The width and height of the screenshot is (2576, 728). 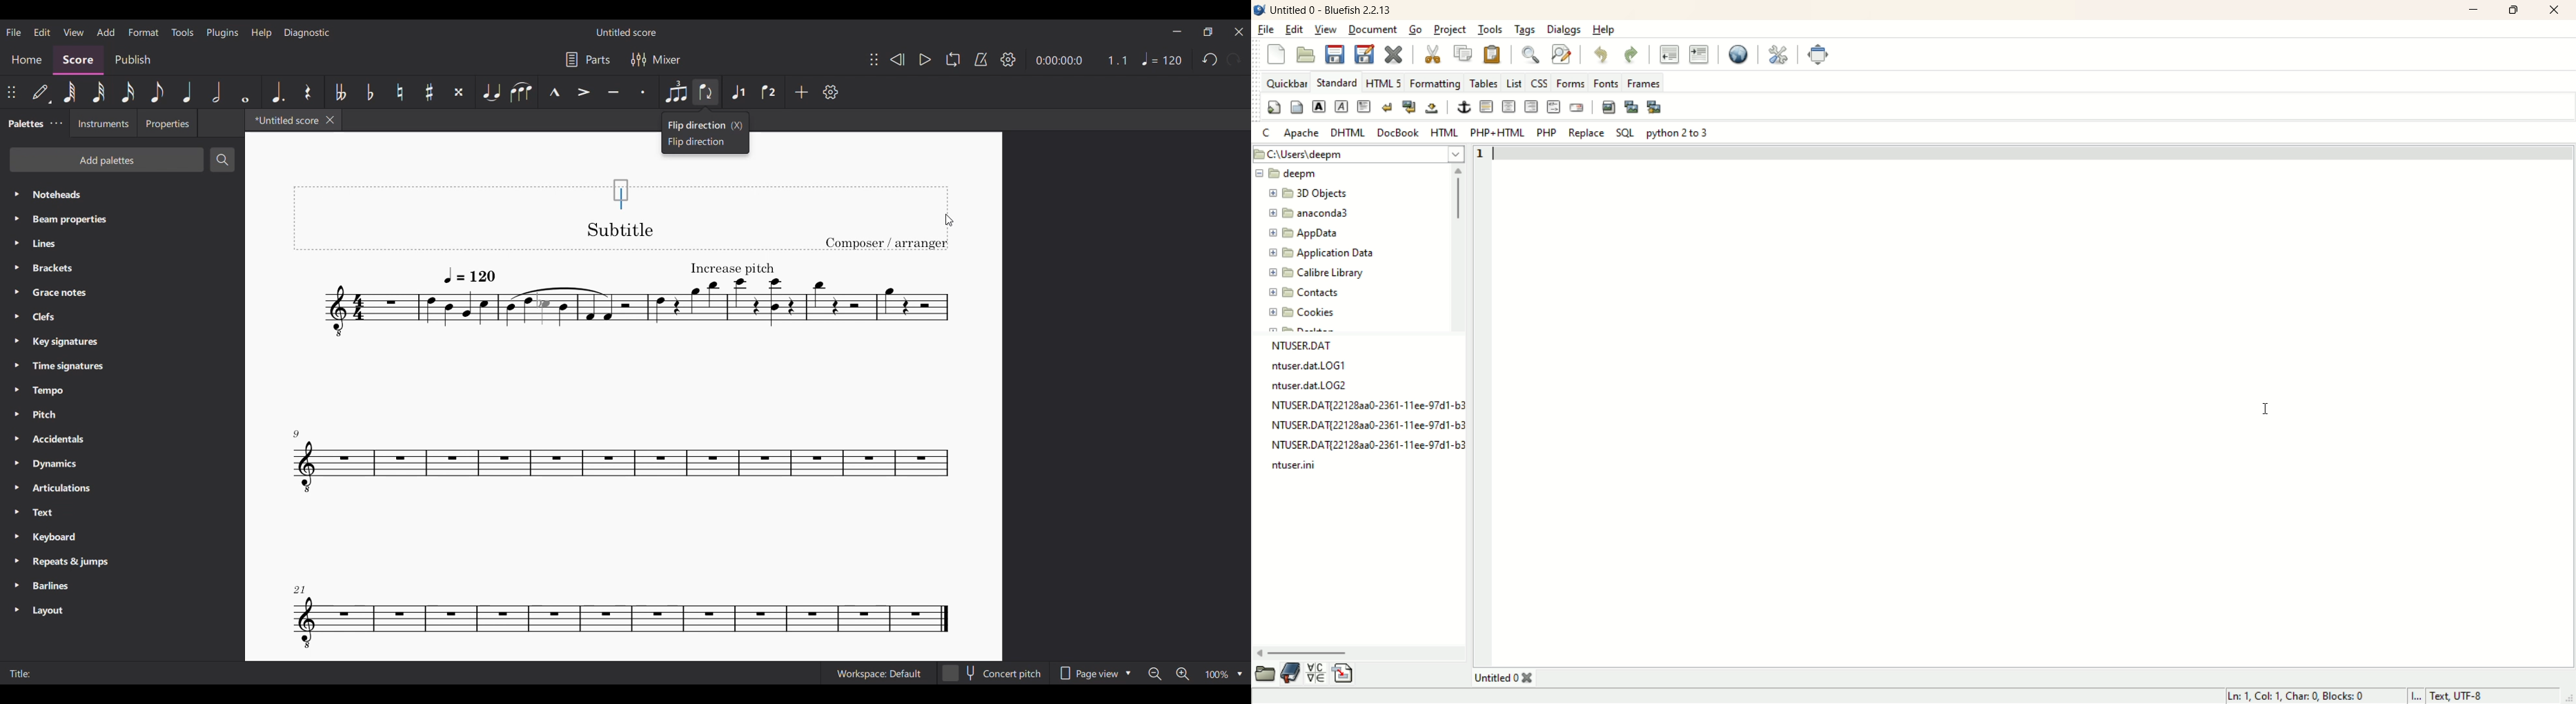 I want to click on Flip direction (X) Flip direction, so click(x=705, y=132).